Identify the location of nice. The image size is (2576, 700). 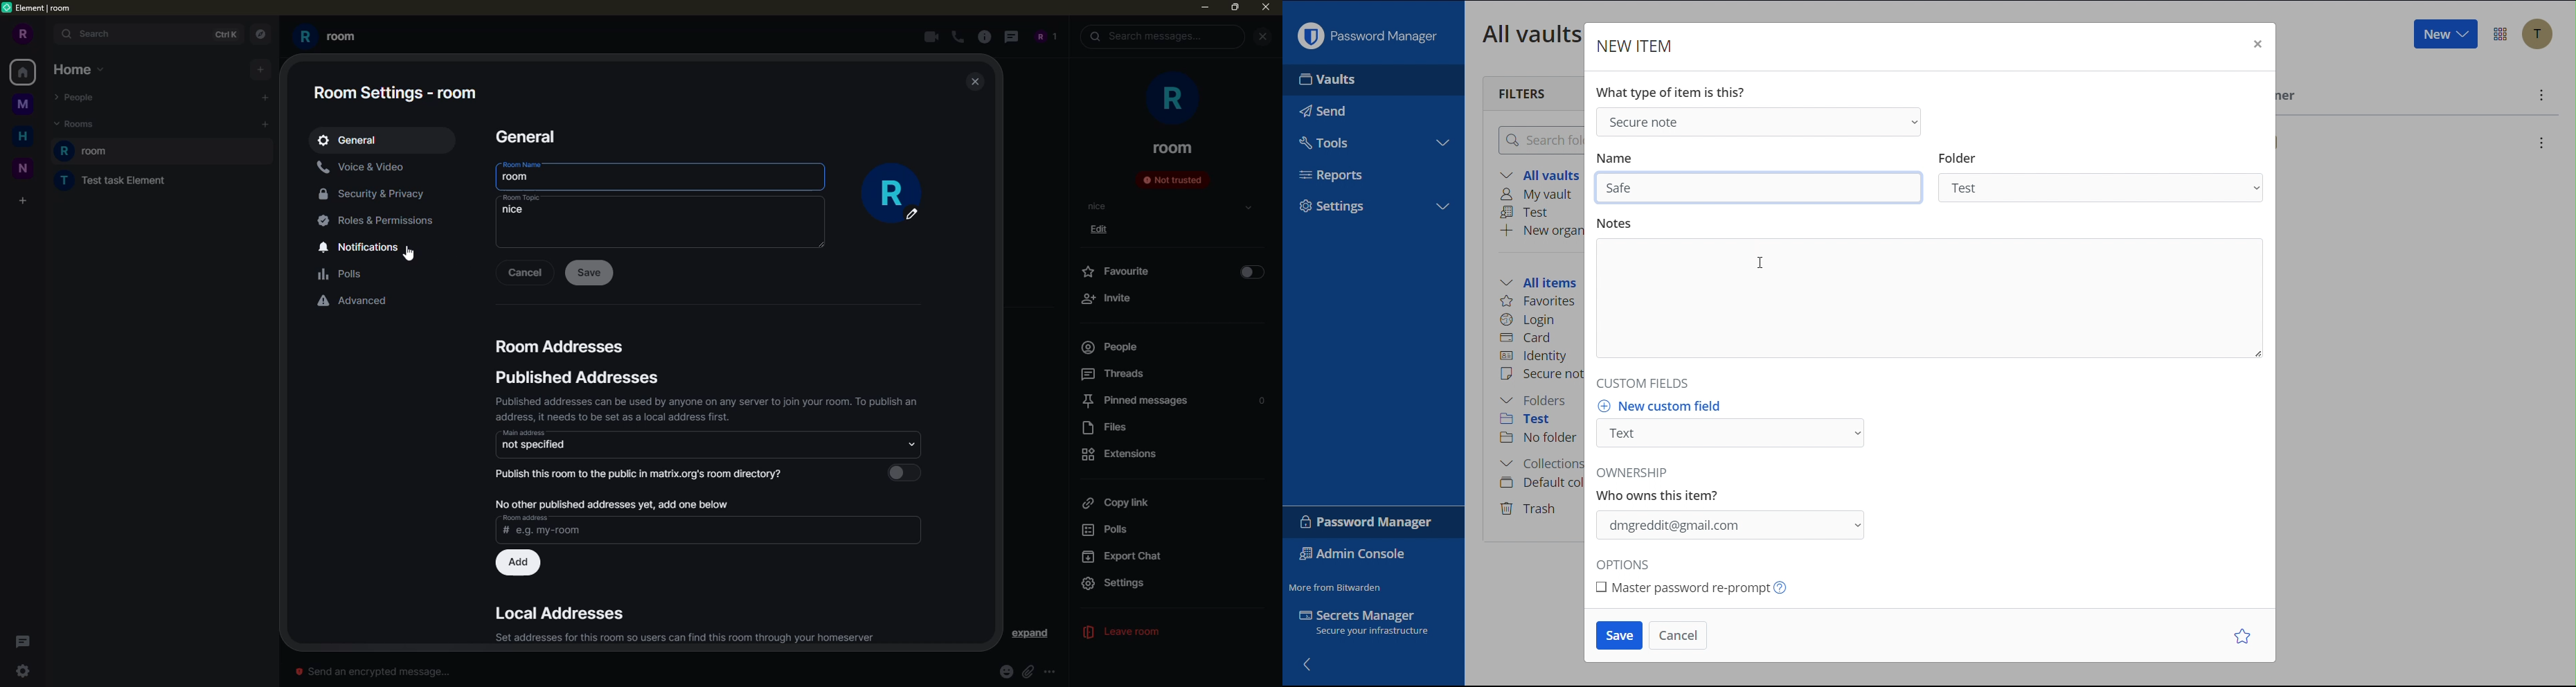
(516, 211).